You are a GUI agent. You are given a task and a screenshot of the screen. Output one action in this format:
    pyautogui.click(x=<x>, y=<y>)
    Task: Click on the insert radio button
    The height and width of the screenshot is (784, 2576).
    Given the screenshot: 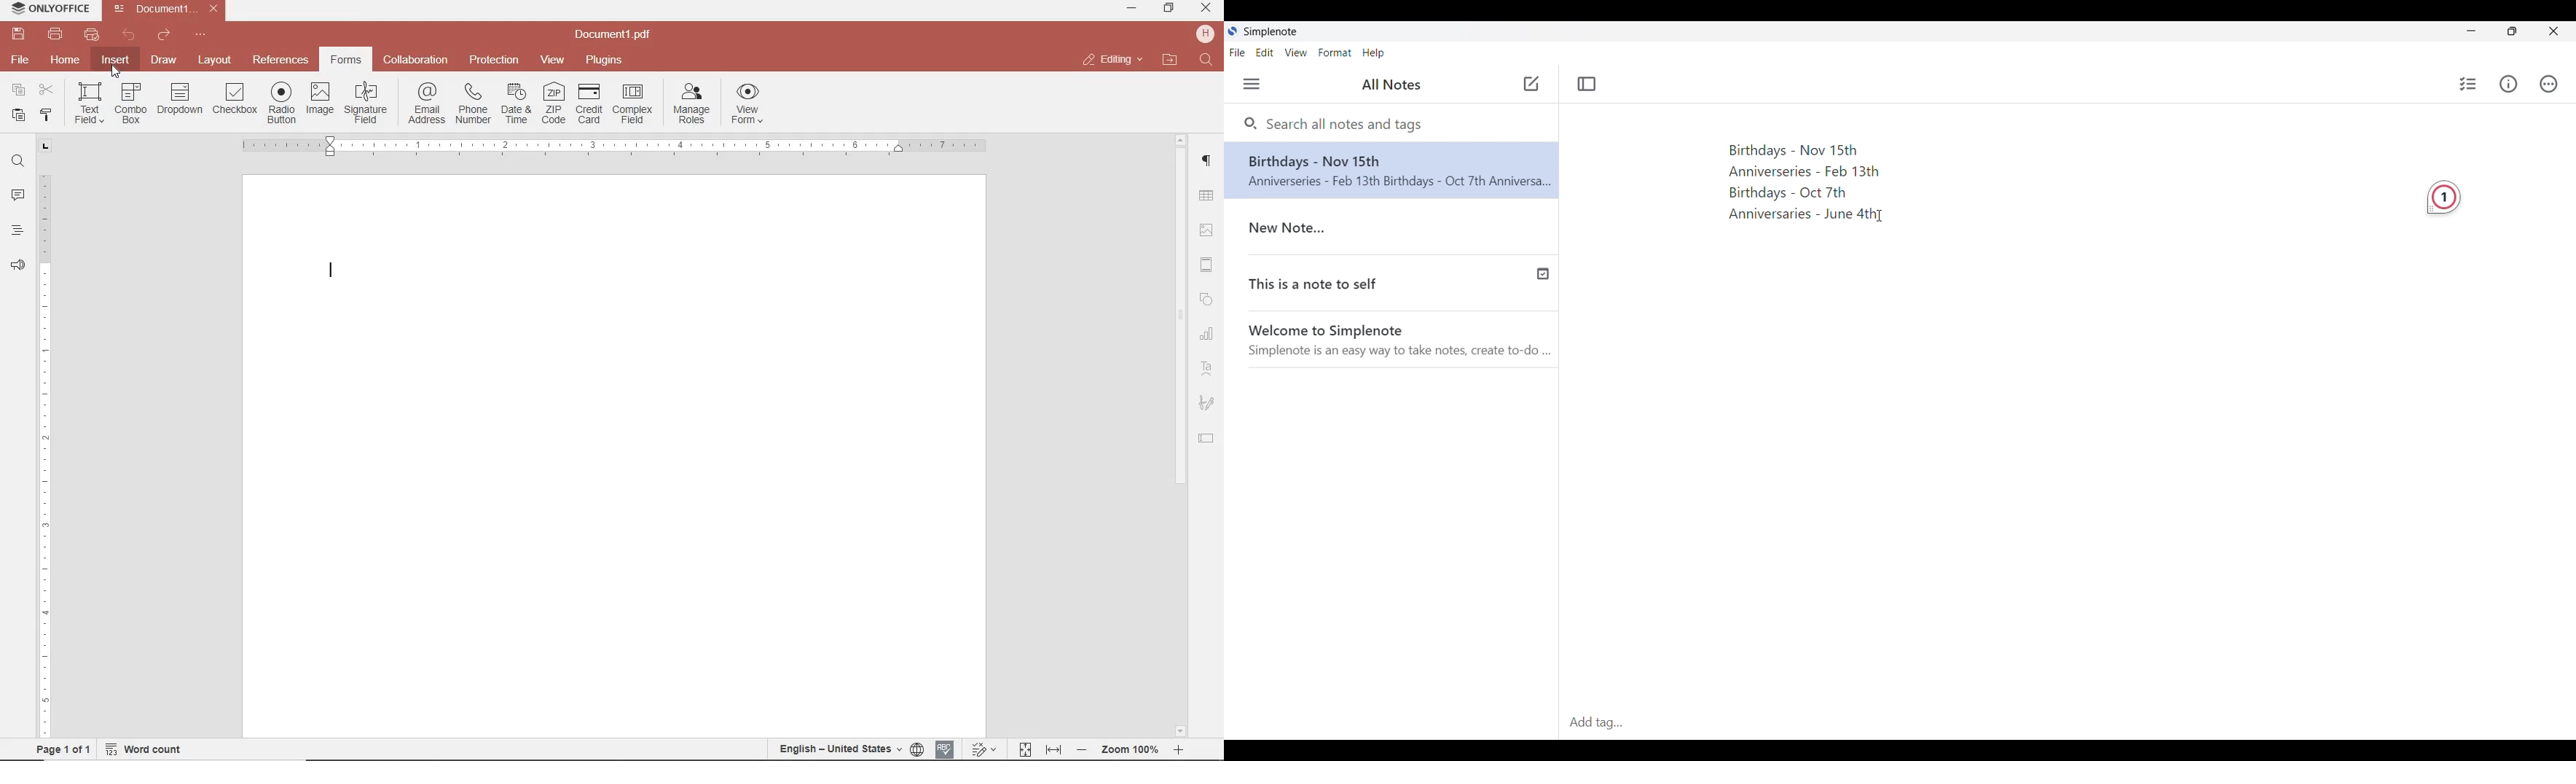 What is the action you would take?
    pyautogui.click(x=282, y=103)
    